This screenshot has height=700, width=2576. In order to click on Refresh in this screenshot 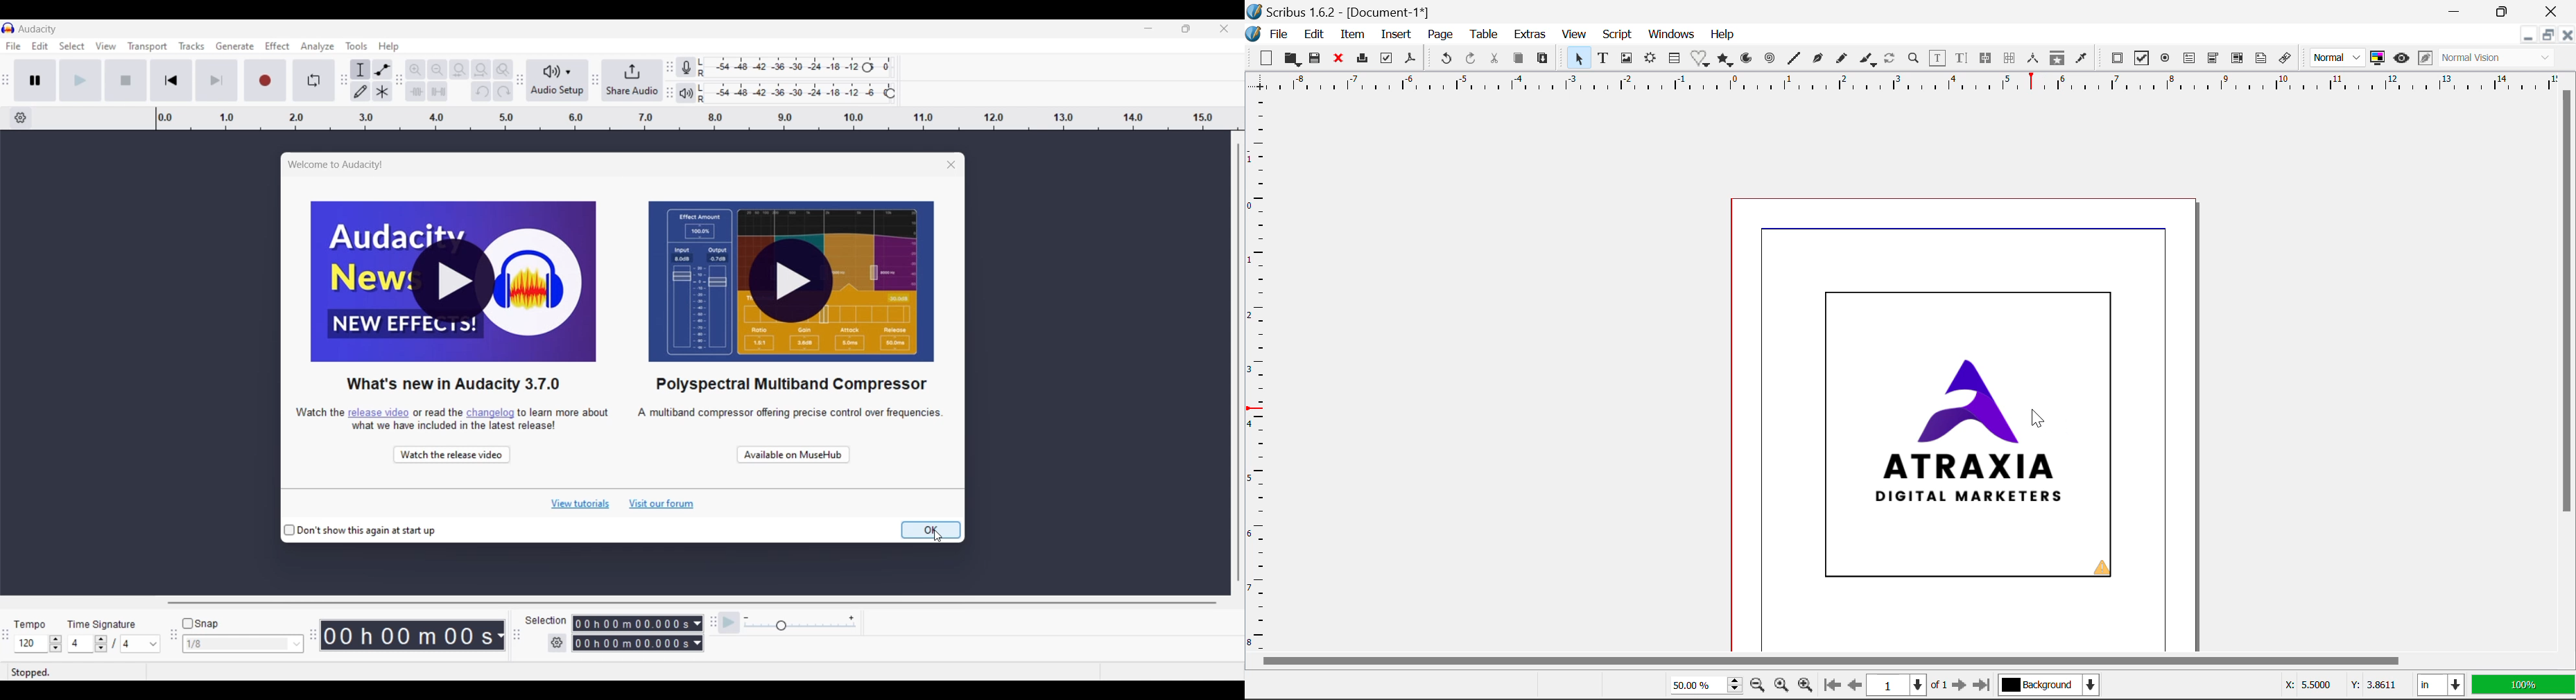, I will do `click(1890, 59)`.